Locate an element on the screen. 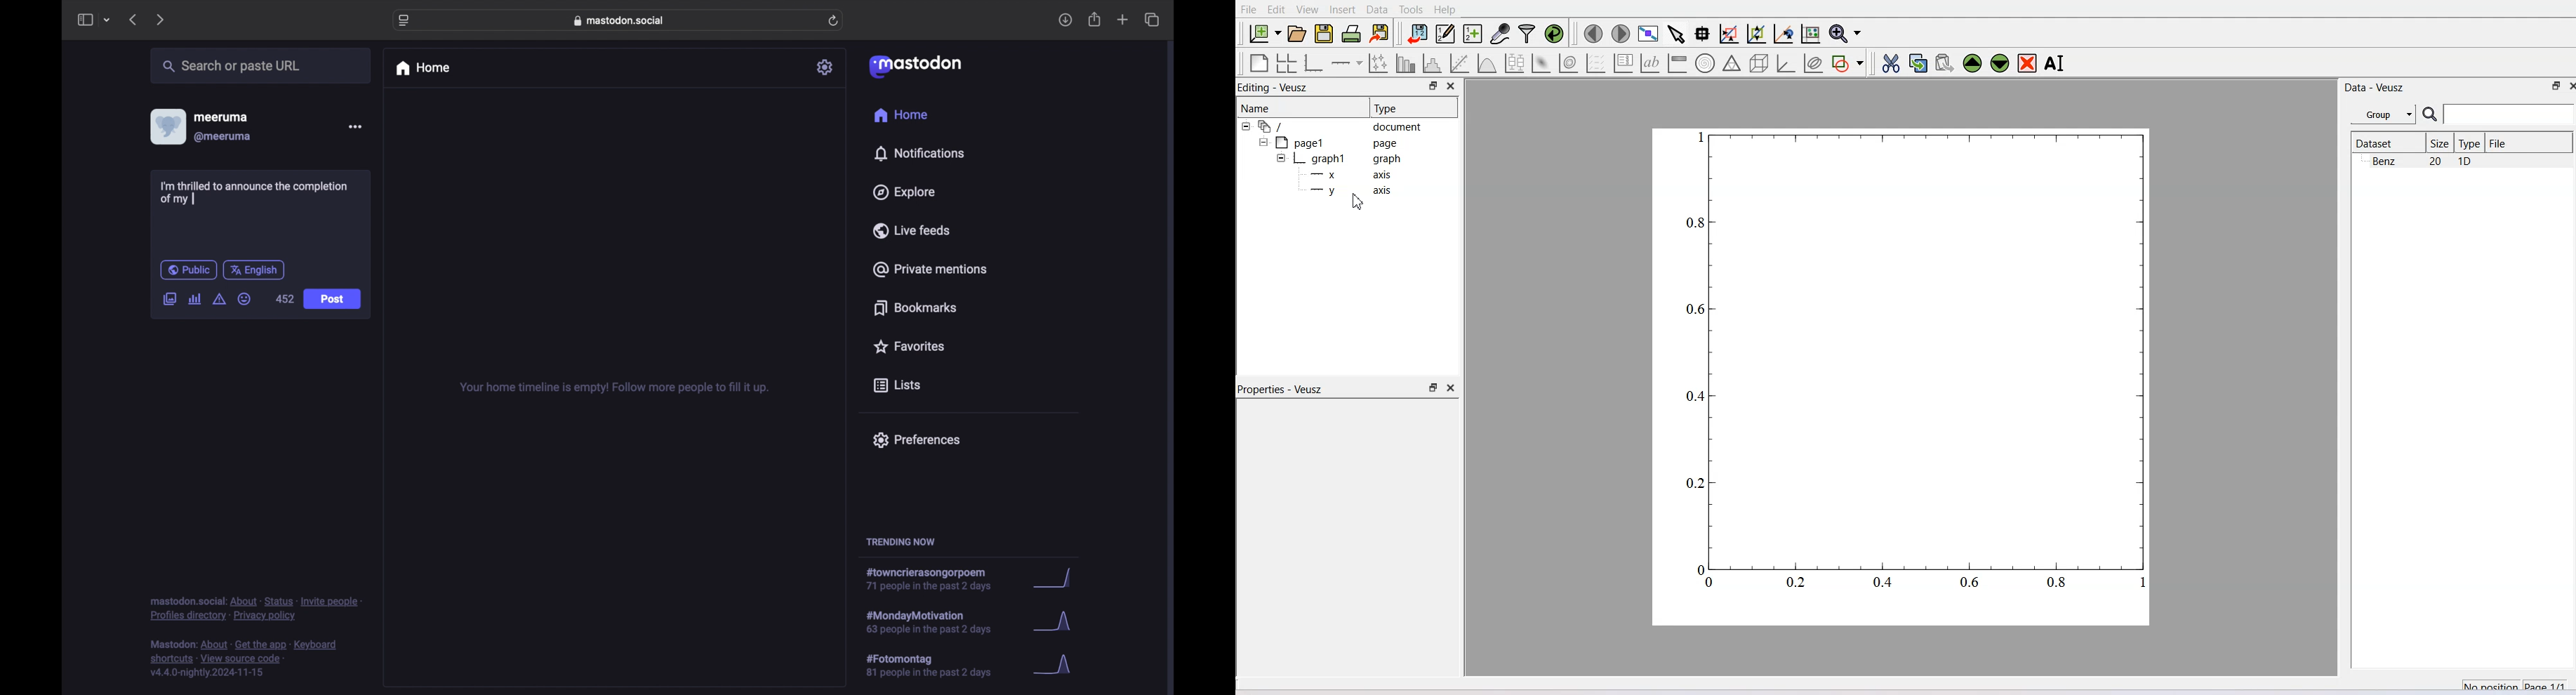  graph is located at coordinates (1056, 665).